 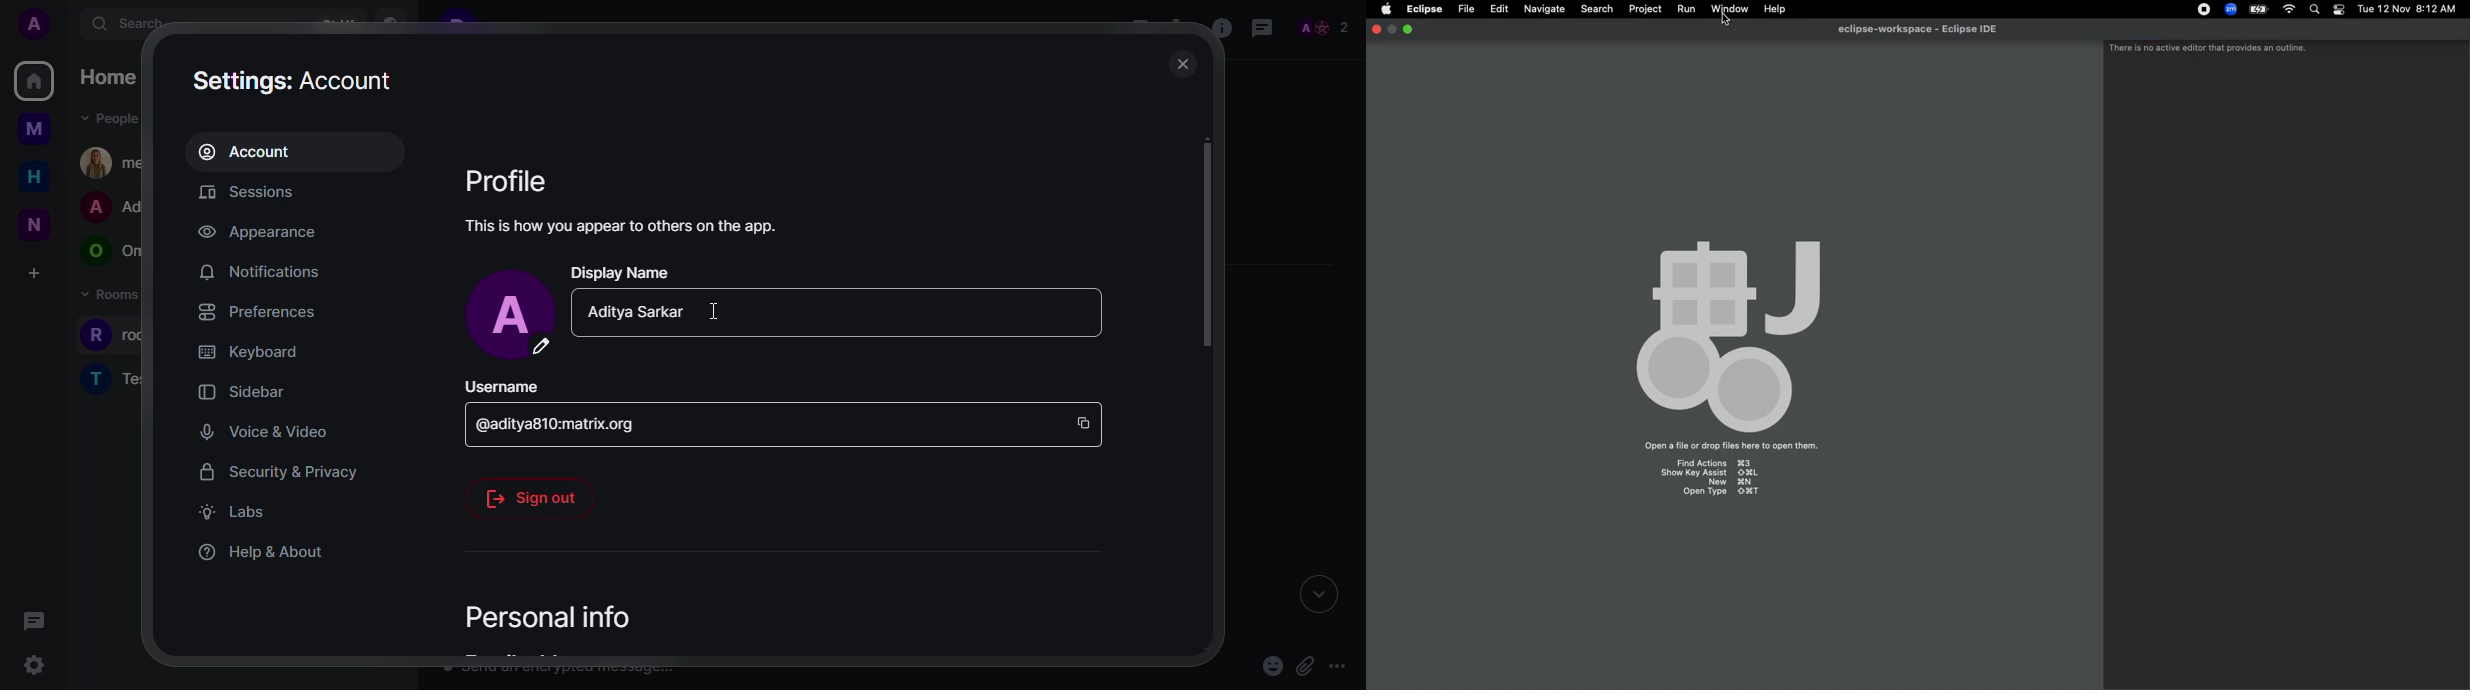 I want to click on Notification, so click(x=2338, y=10).